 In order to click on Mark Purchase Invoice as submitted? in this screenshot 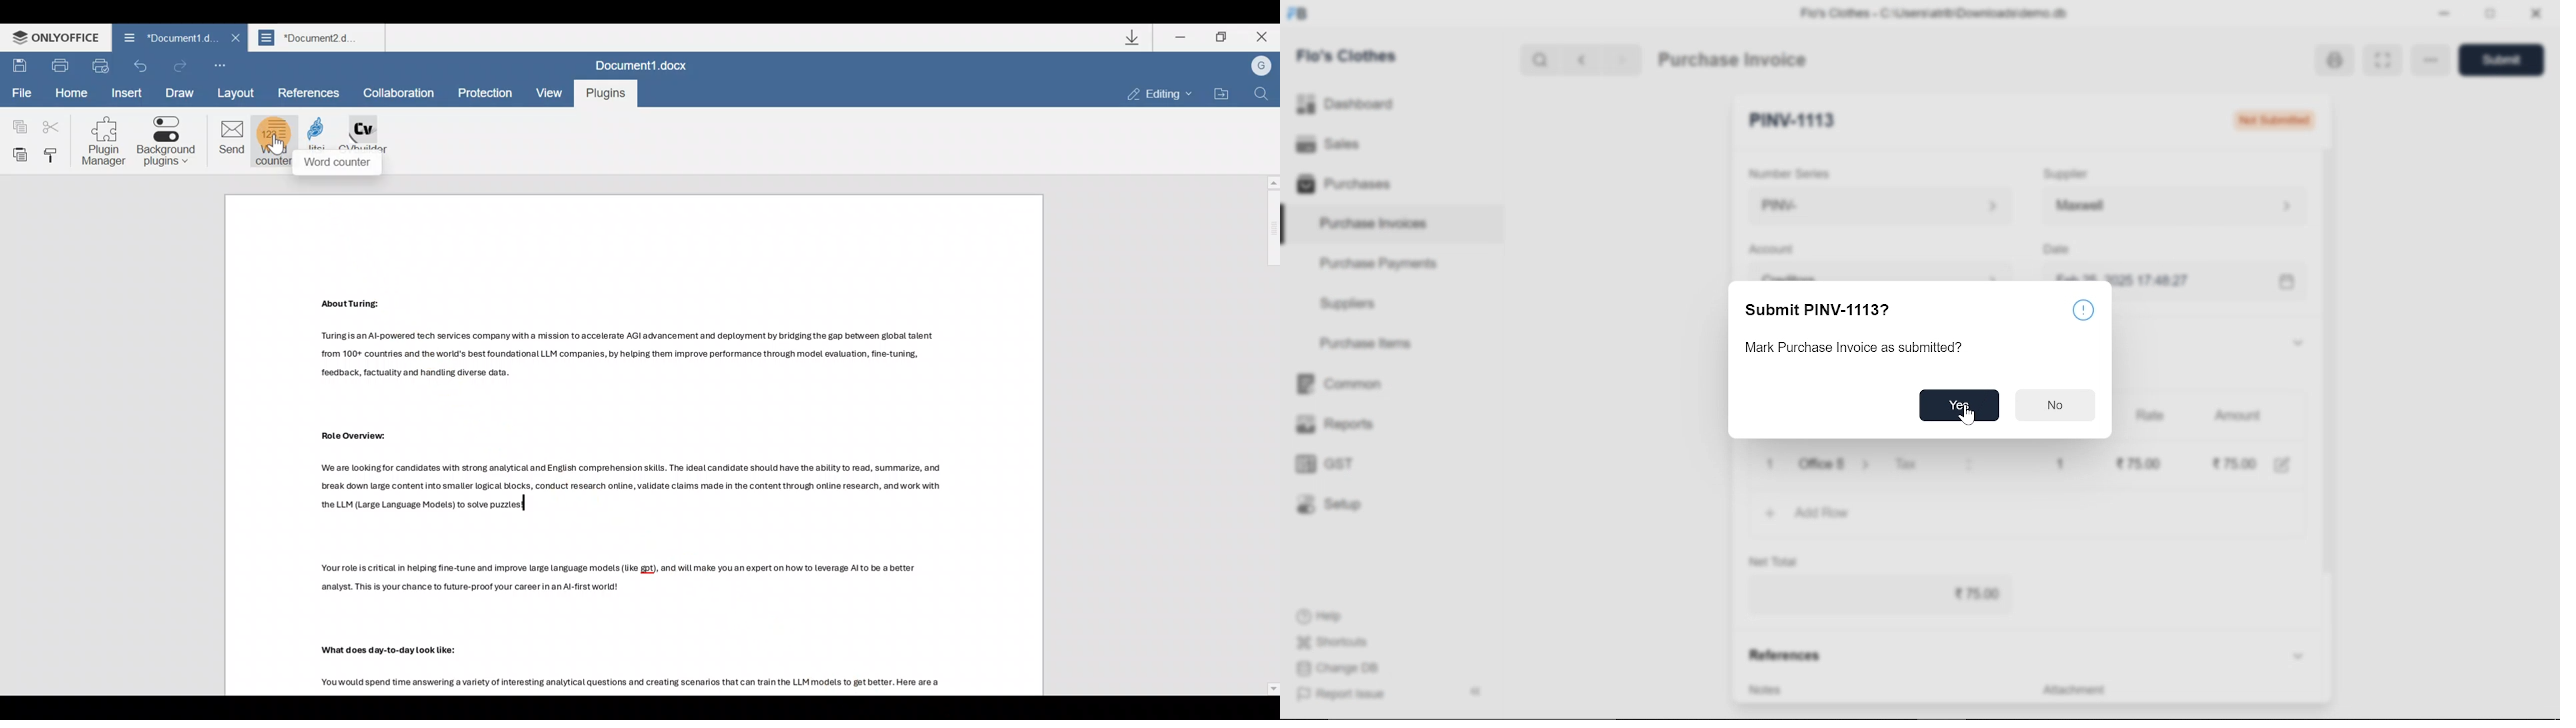, I will do `click(1877, 351)`.